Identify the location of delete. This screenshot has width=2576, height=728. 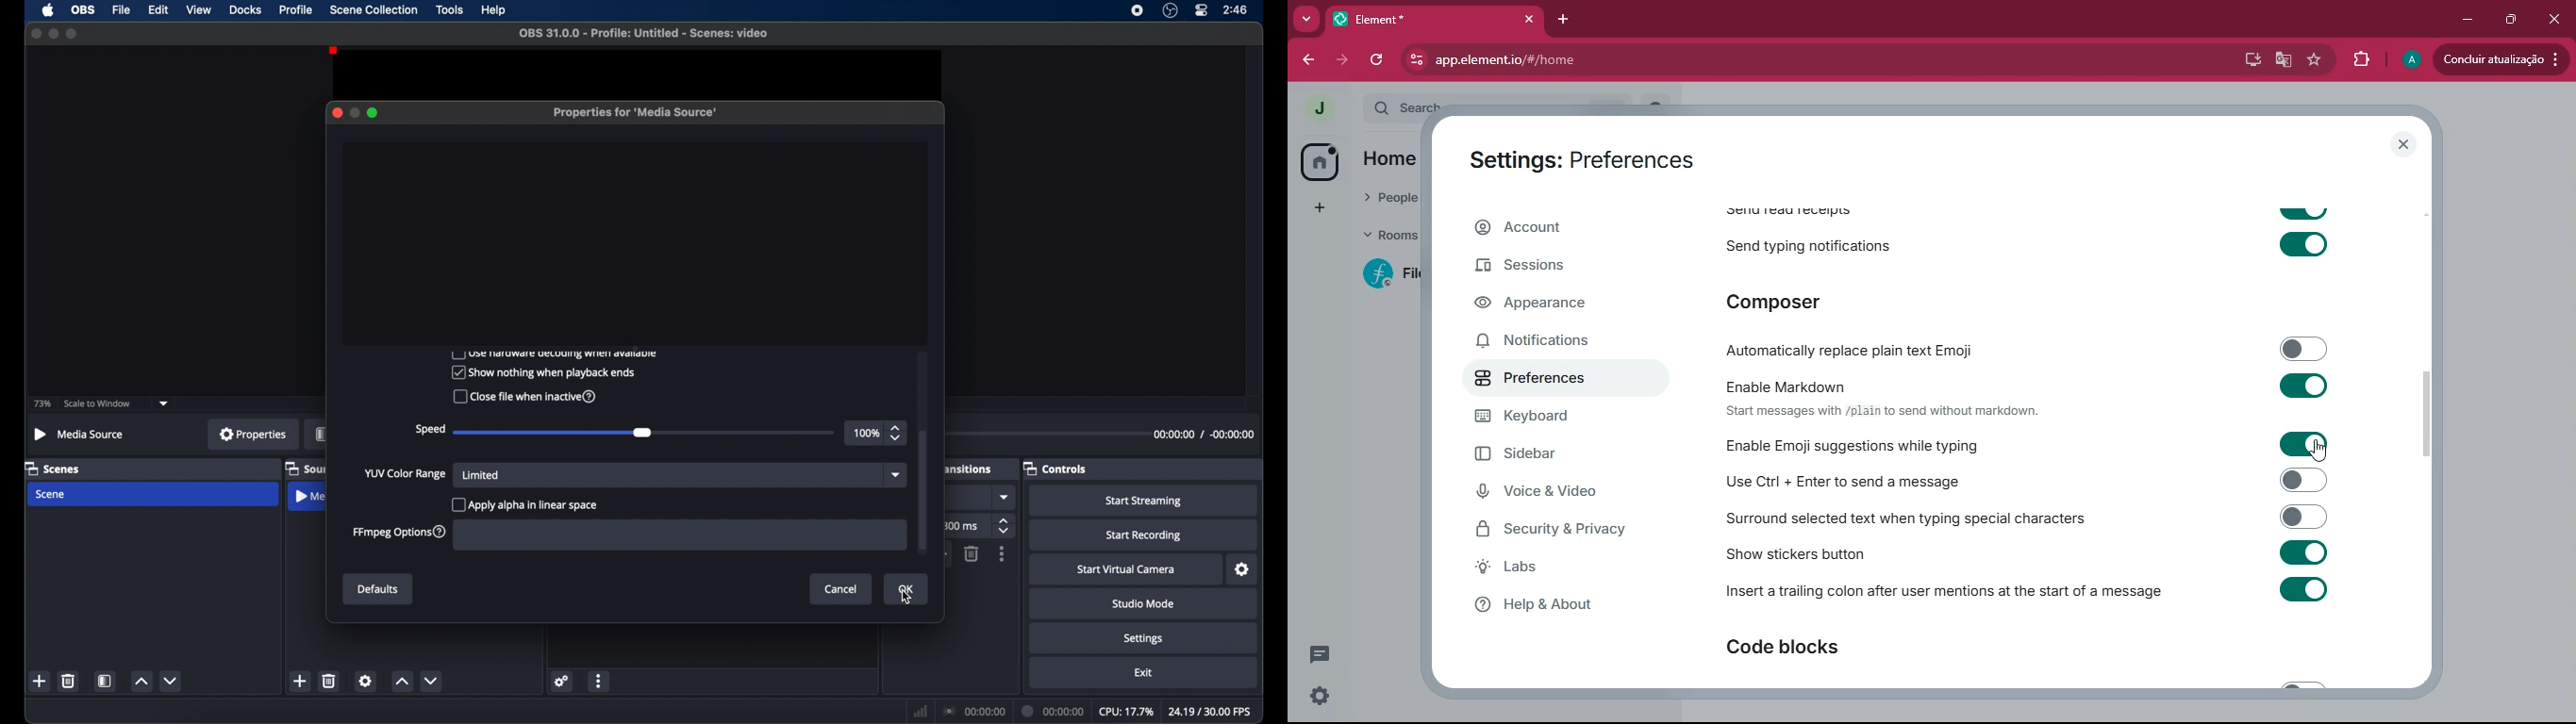
(330, 680).